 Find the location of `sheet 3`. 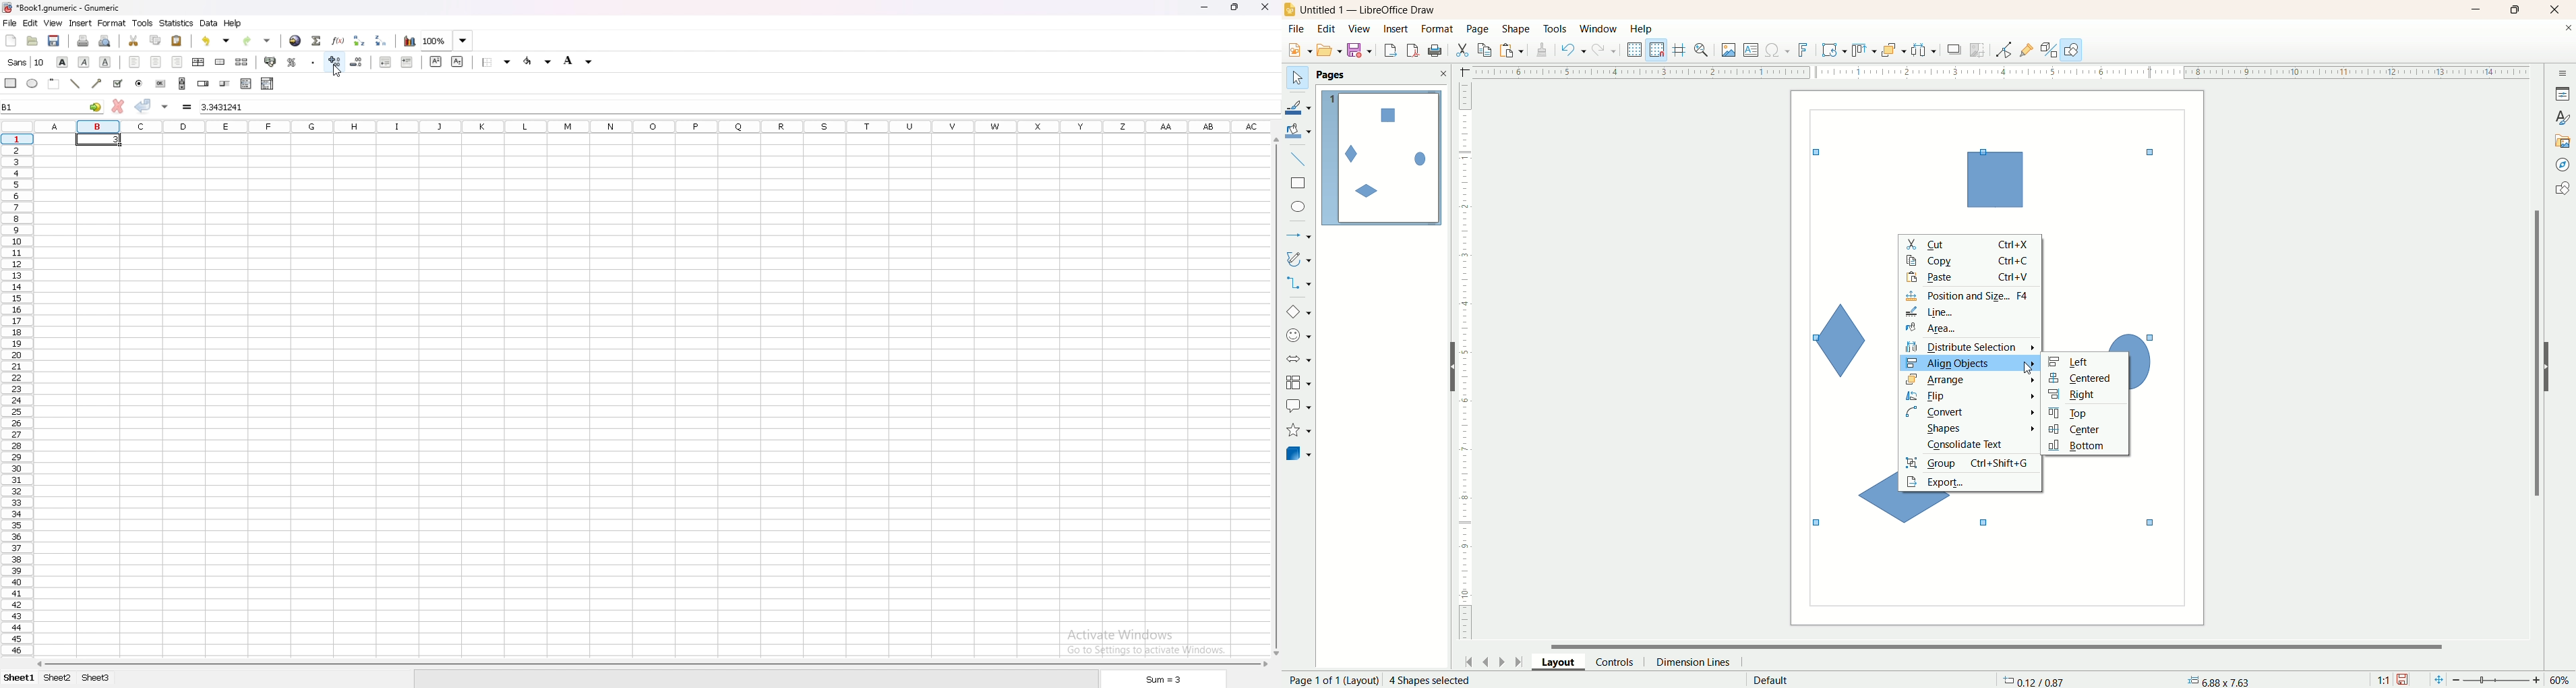

sheet 3 is located at coordinates (96, 677).